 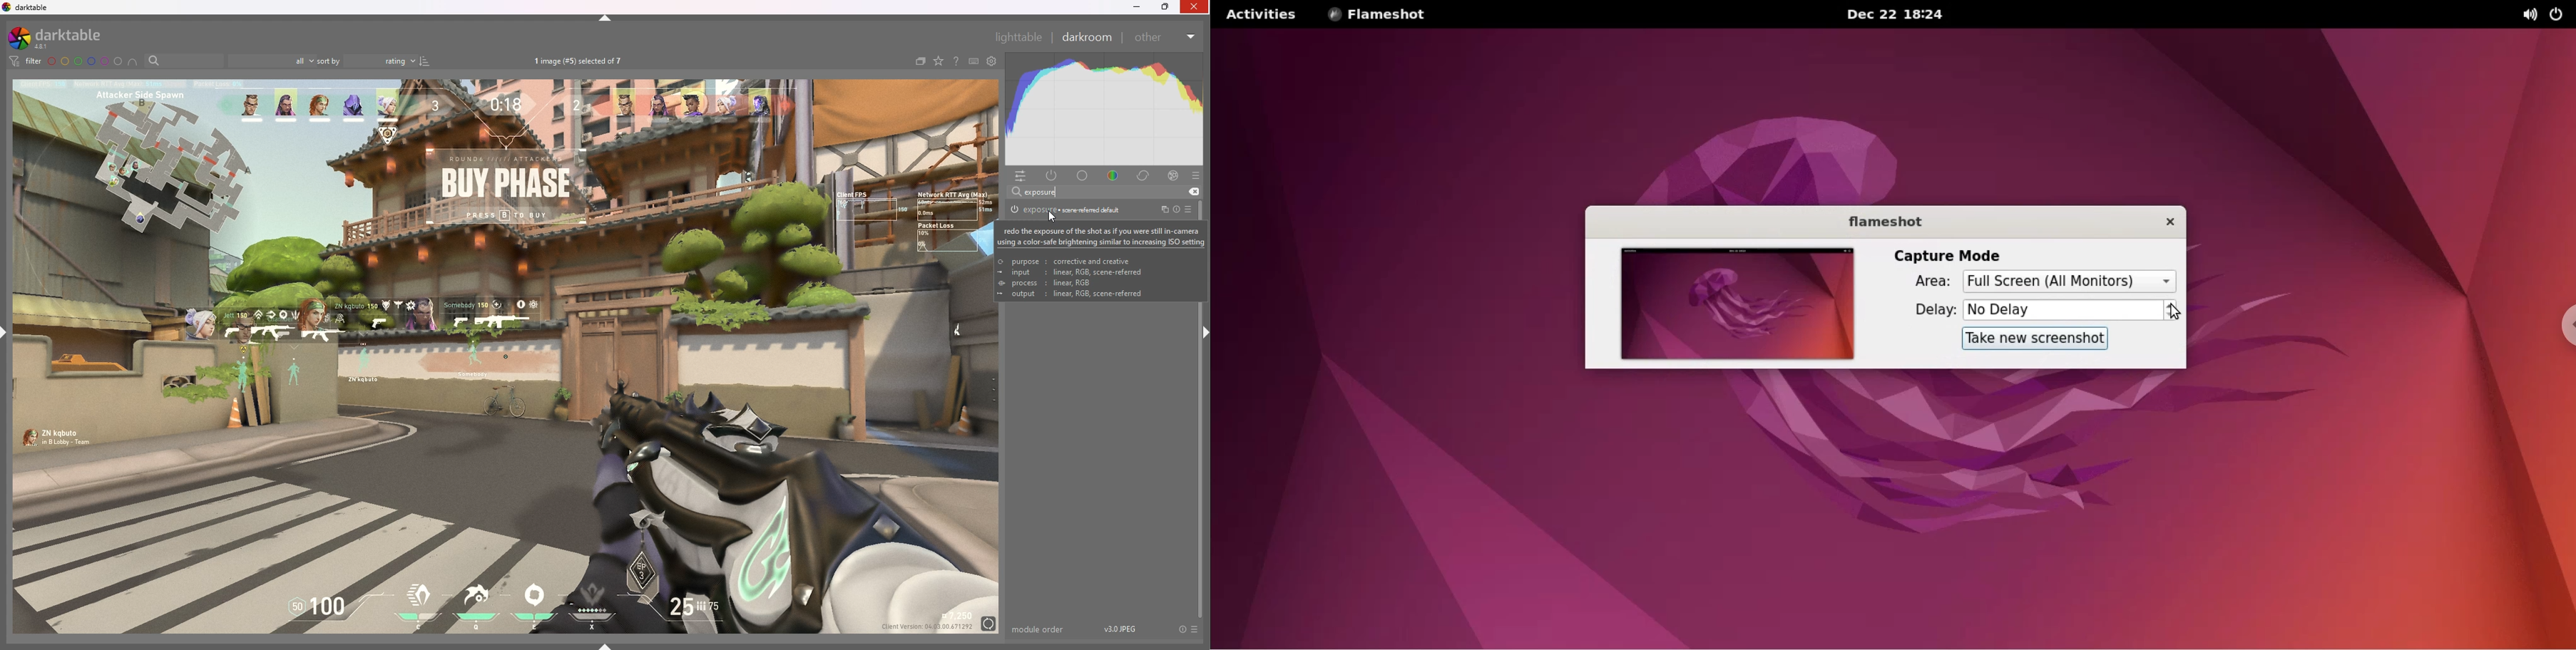 What do you see at coordinates (1066, 209) in the screenshot?
I see `exposure` at bounding box center [1066, 209].